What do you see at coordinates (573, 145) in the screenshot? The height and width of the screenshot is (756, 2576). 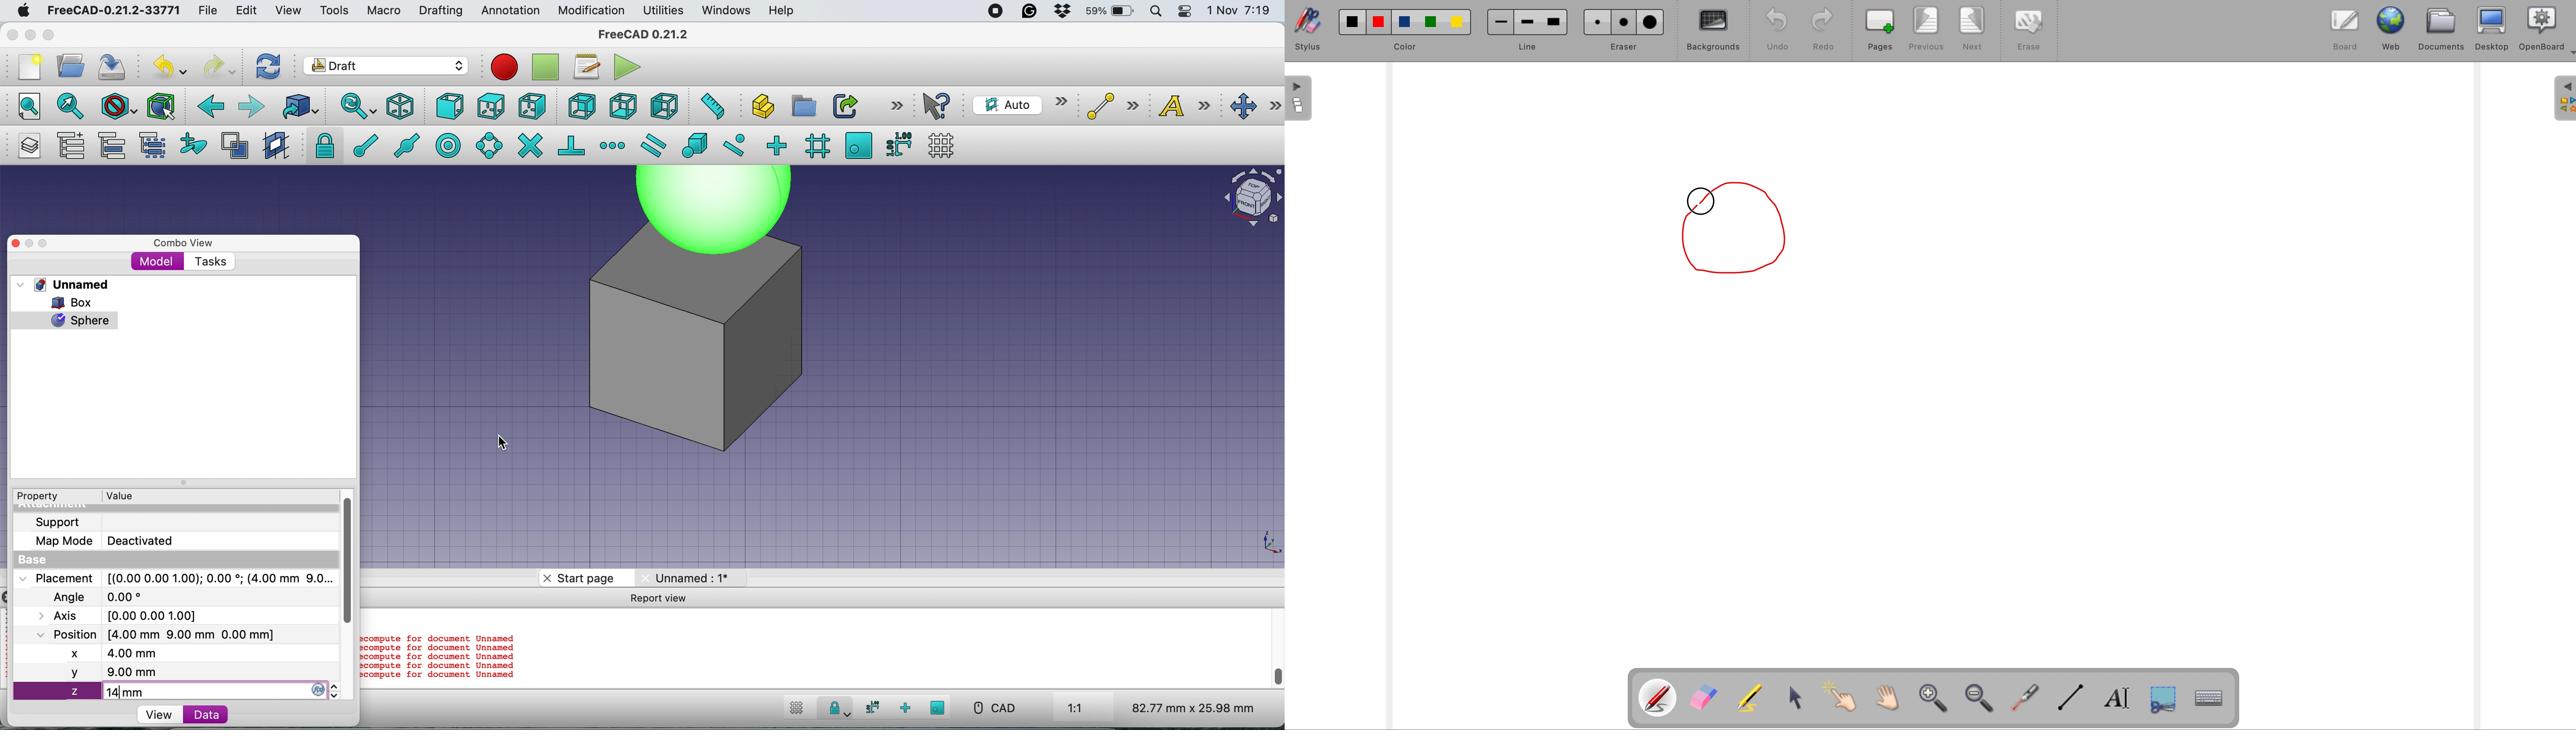 I see `snap perpendicular` at bounding box center [573, 145].